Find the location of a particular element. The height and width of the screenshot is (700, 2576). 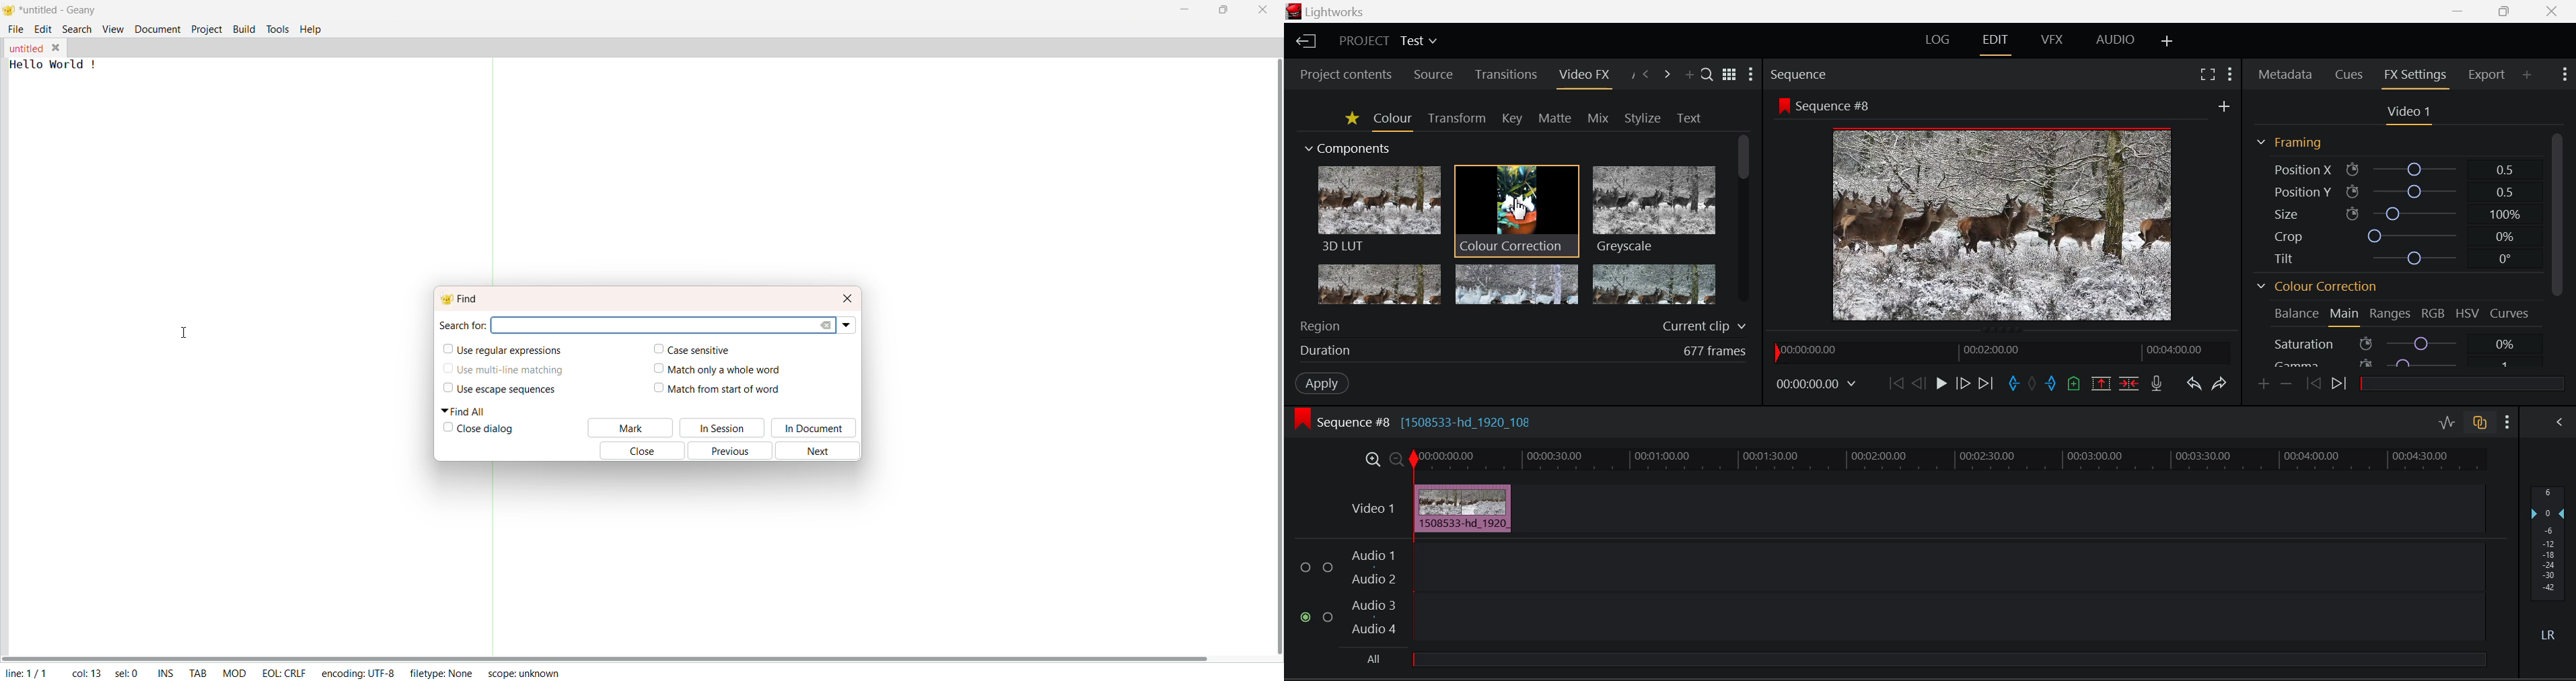

Next Panel is located at coordinates (1667, 73).